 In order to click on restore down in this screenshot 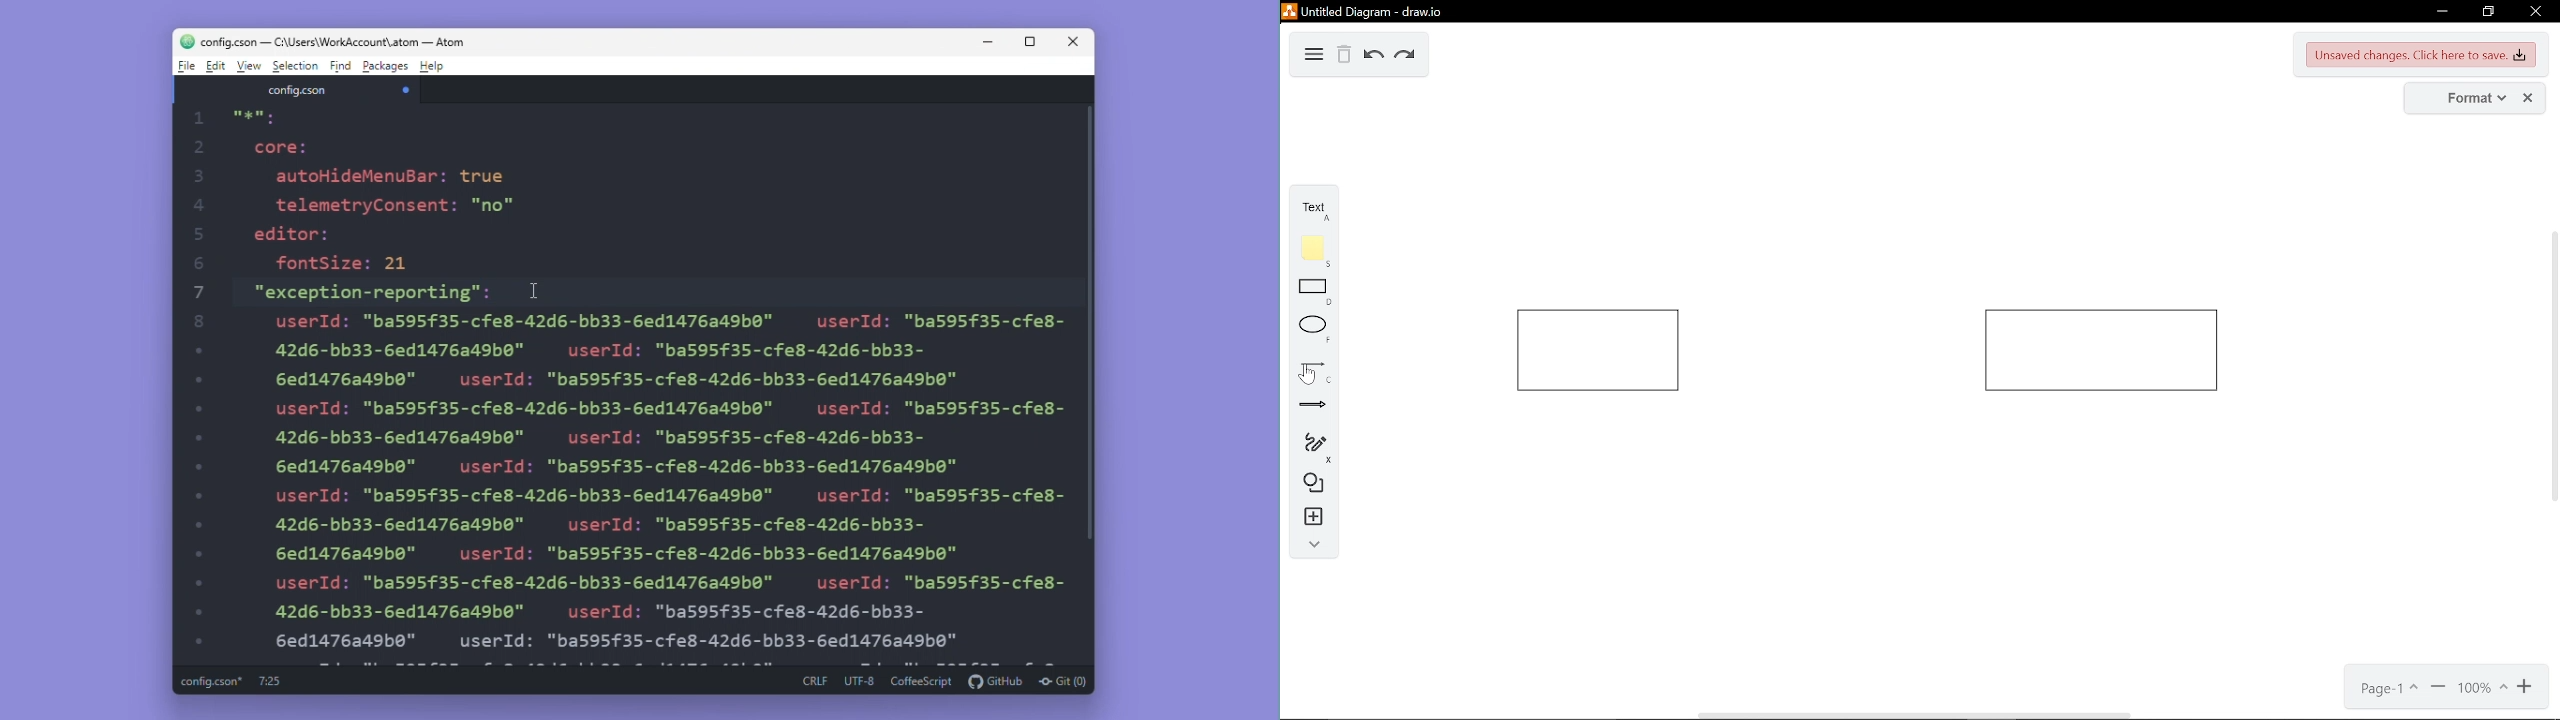, I will do `click(2489, 12)`.